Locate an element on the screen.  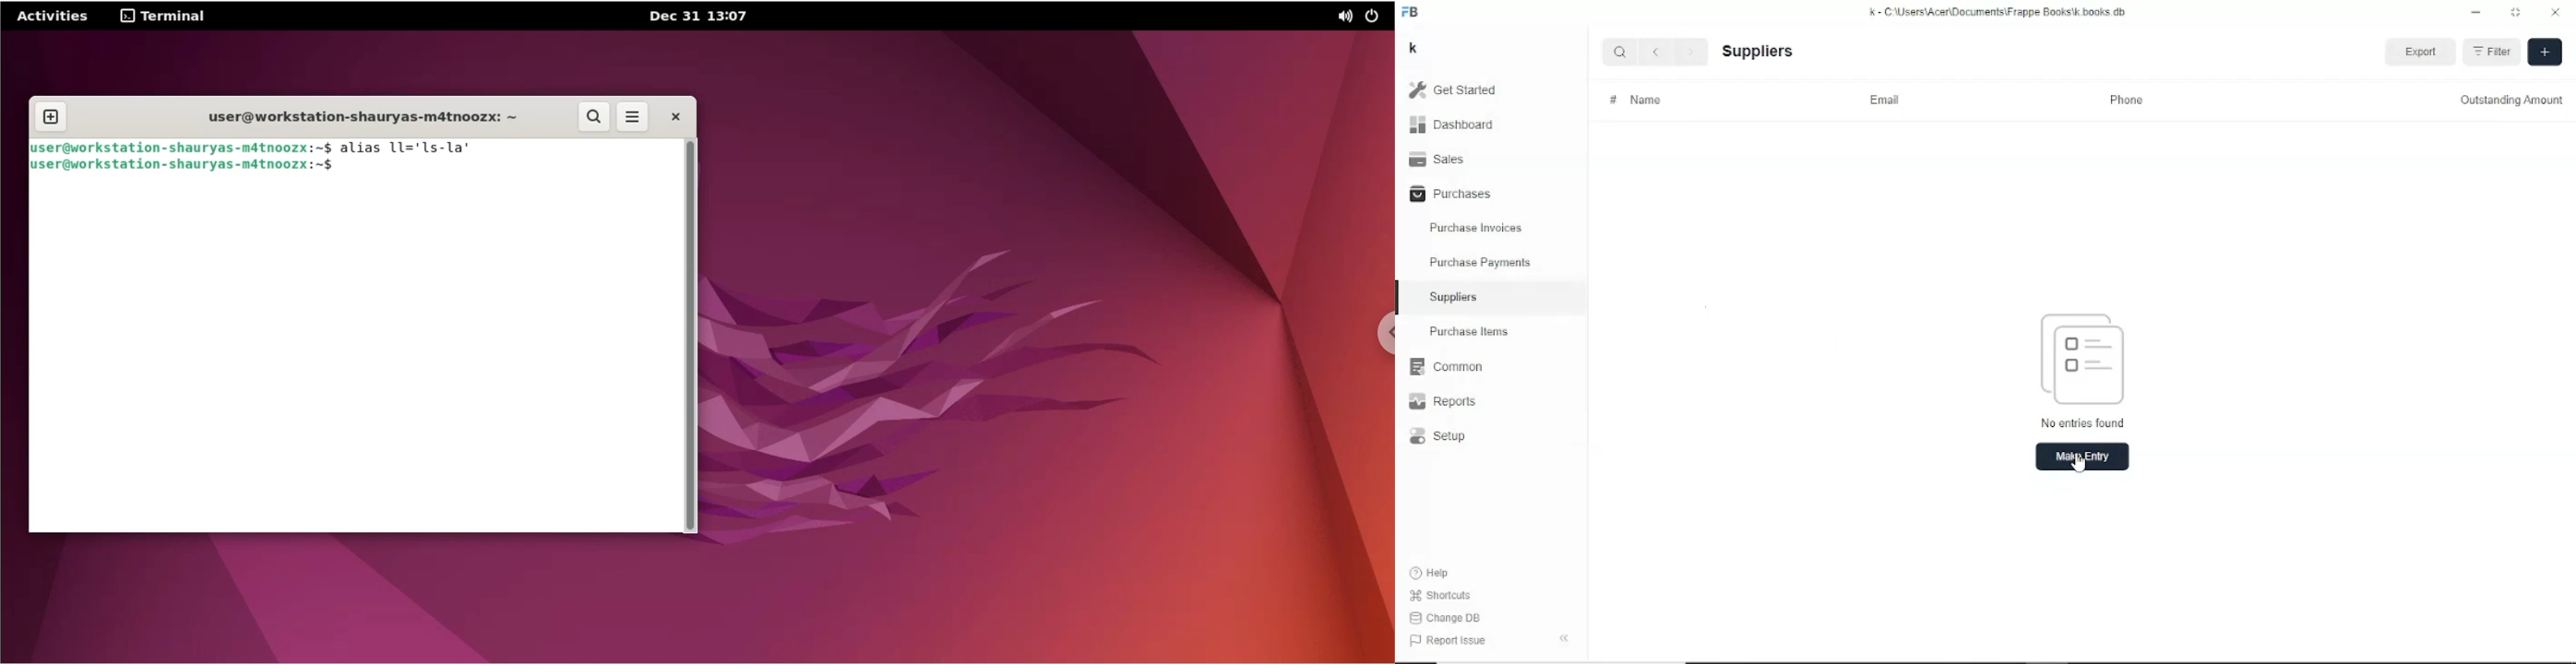
Outstanding amount is located at coordinates (2512, 101).